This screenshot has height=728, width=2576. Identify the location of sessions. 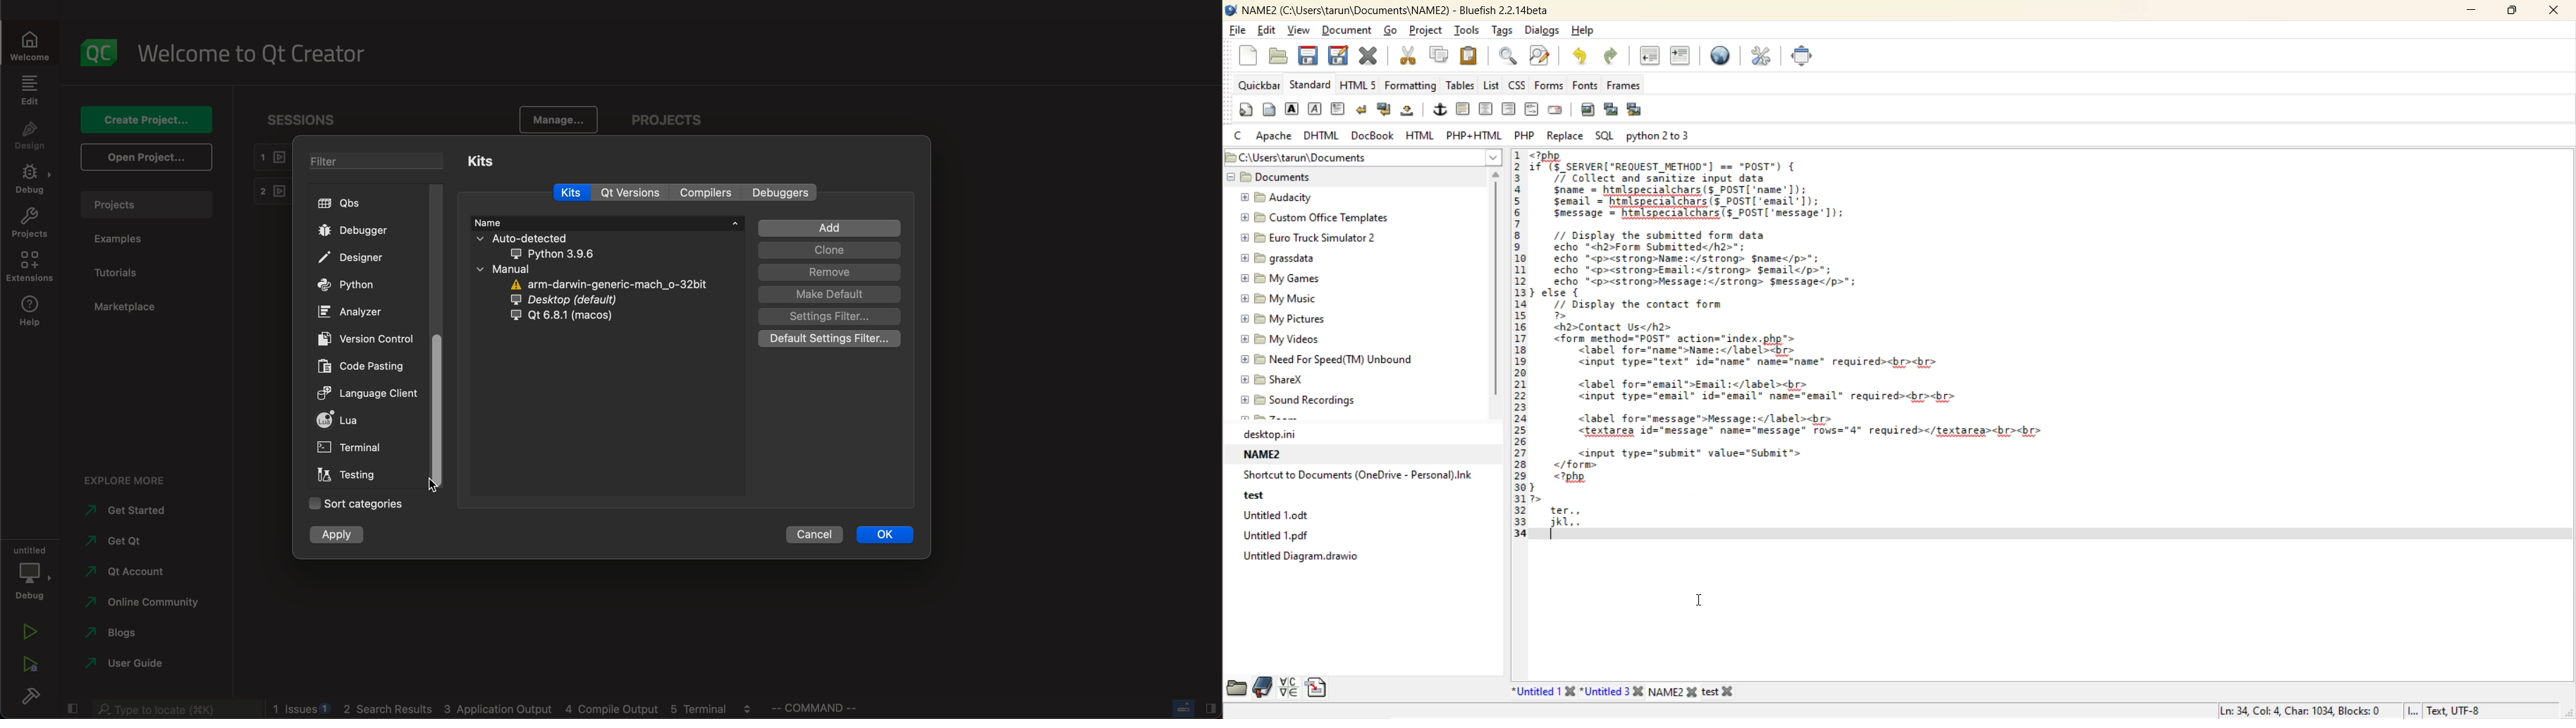
(301, 123).